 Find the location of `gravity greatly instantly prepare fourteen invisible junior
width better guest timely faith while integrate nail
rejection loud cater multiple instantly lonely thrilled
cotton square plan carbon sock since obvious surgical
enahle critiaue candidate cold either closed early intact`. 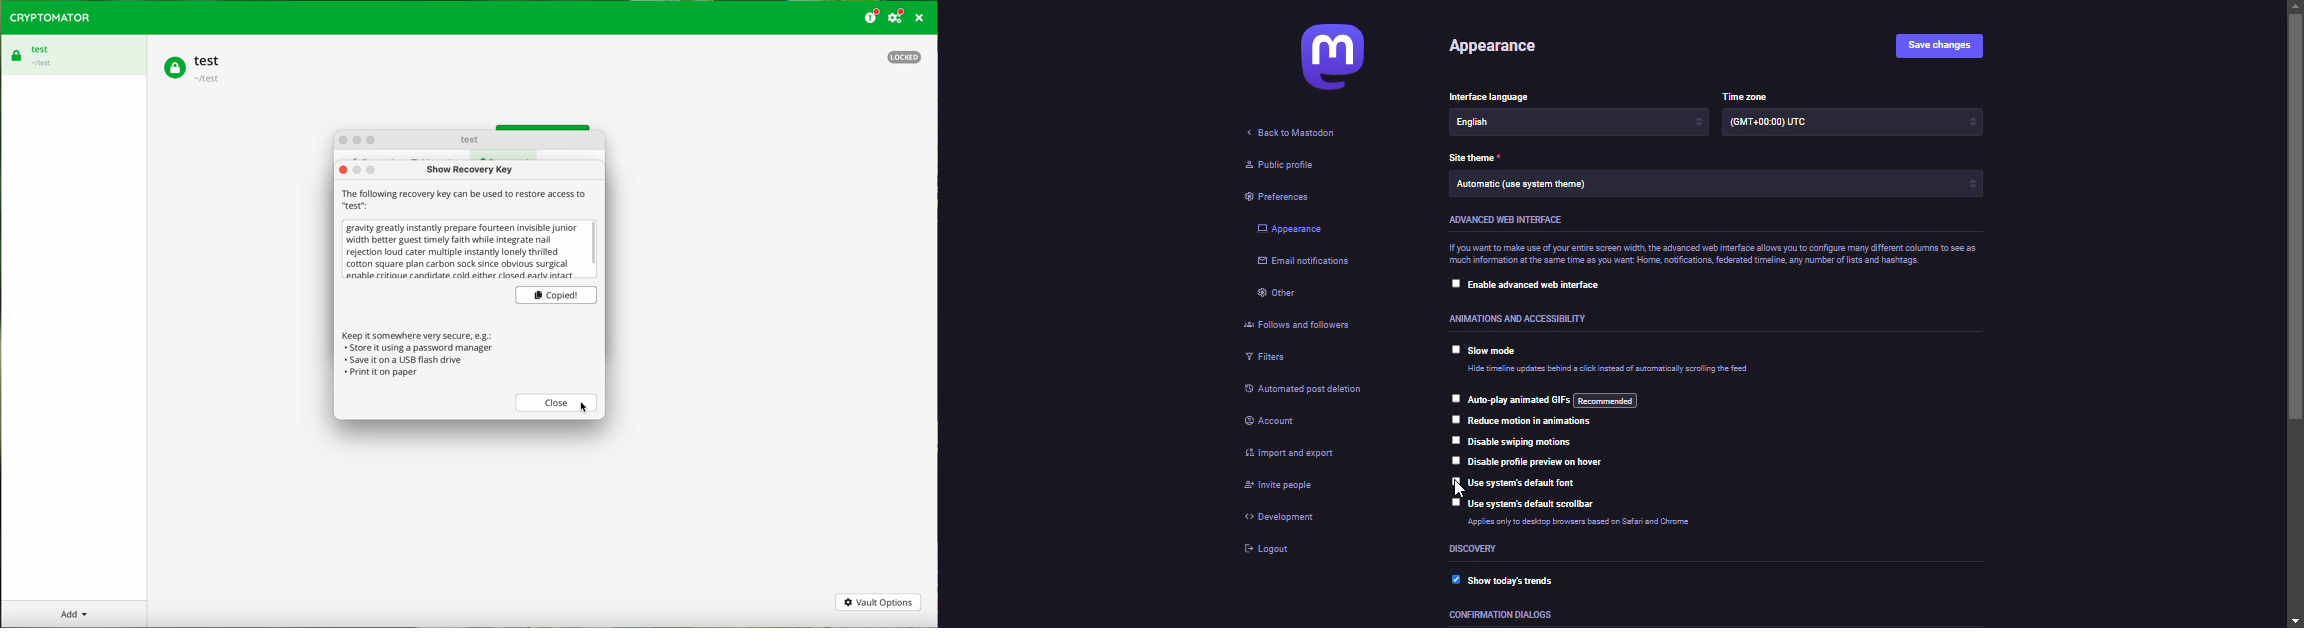

gravity greatly instantly prepare fourteen invisible junior
width better guest timely faith while integrate nail
rejection loud cater multiple instantly lonely thrilled
cotton square plan carbon sock since obvious surgical
enahle critiaue candidate cold either closed early intact is located at coordinates (462, 248).